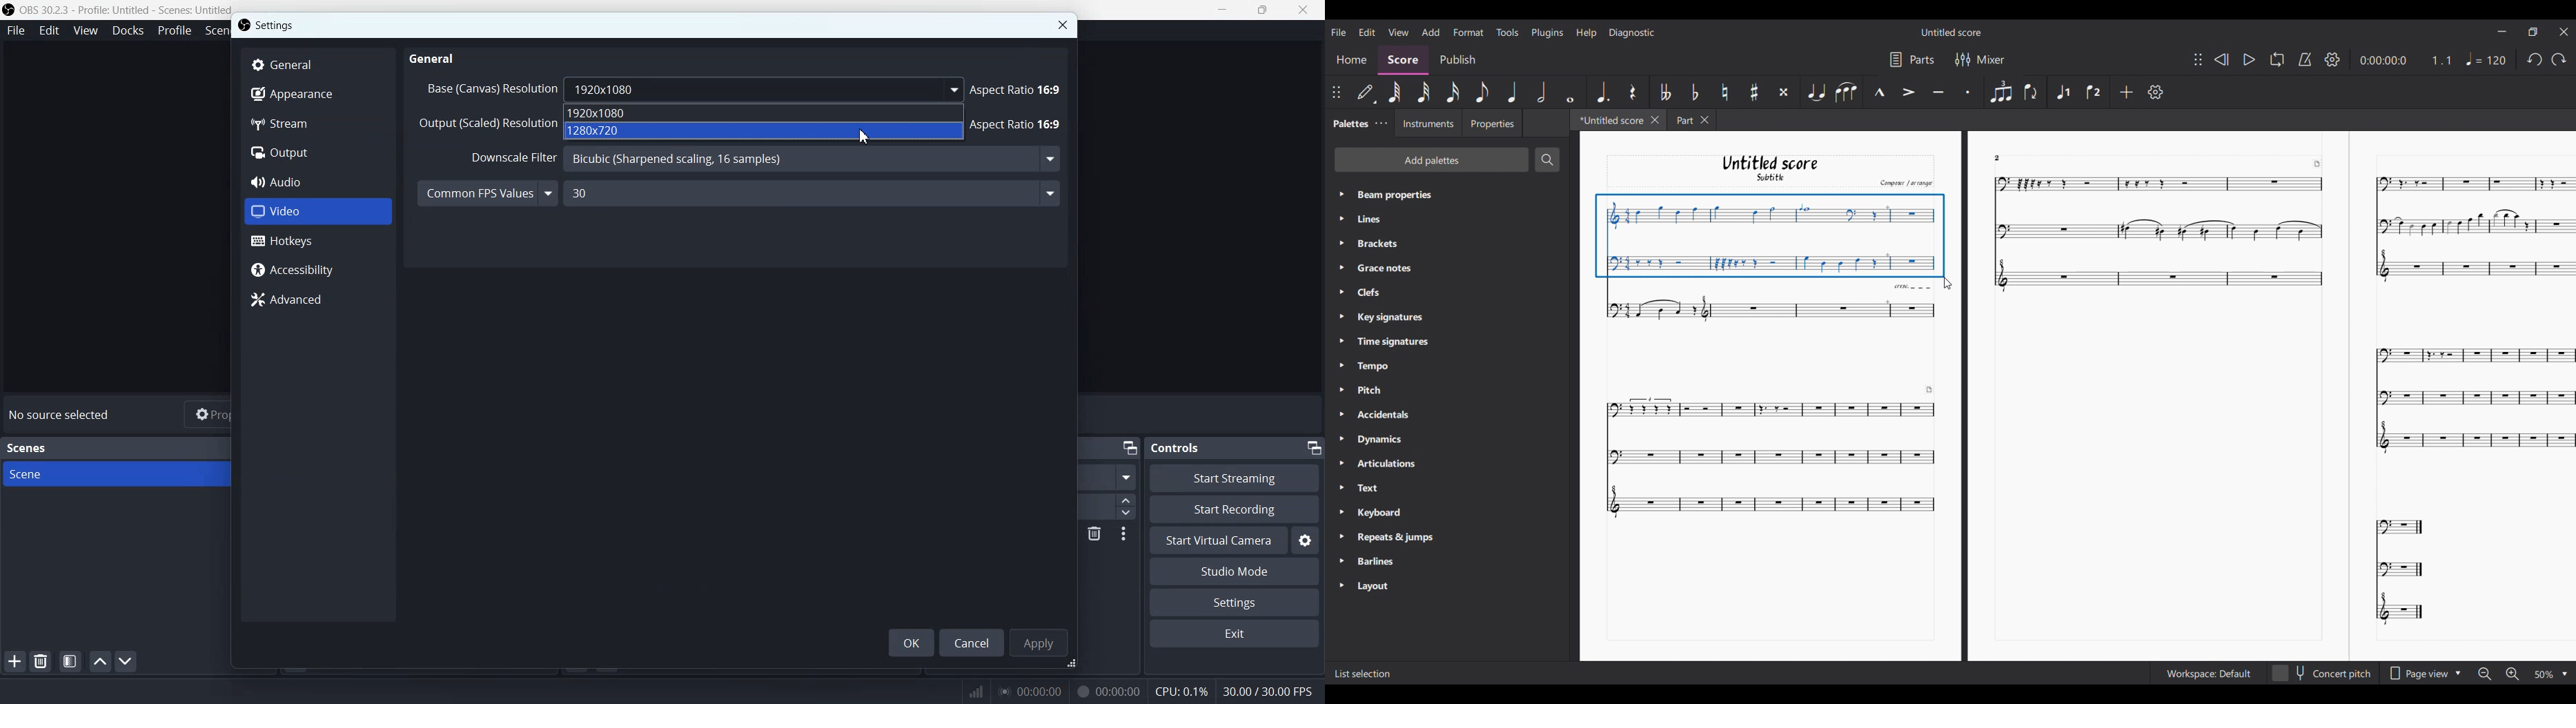 The height and width of the screenshot is (728, 2576). Describe the element at coordinates (1991, 59) in the screenshot. I see `Mixer settings` at that location.